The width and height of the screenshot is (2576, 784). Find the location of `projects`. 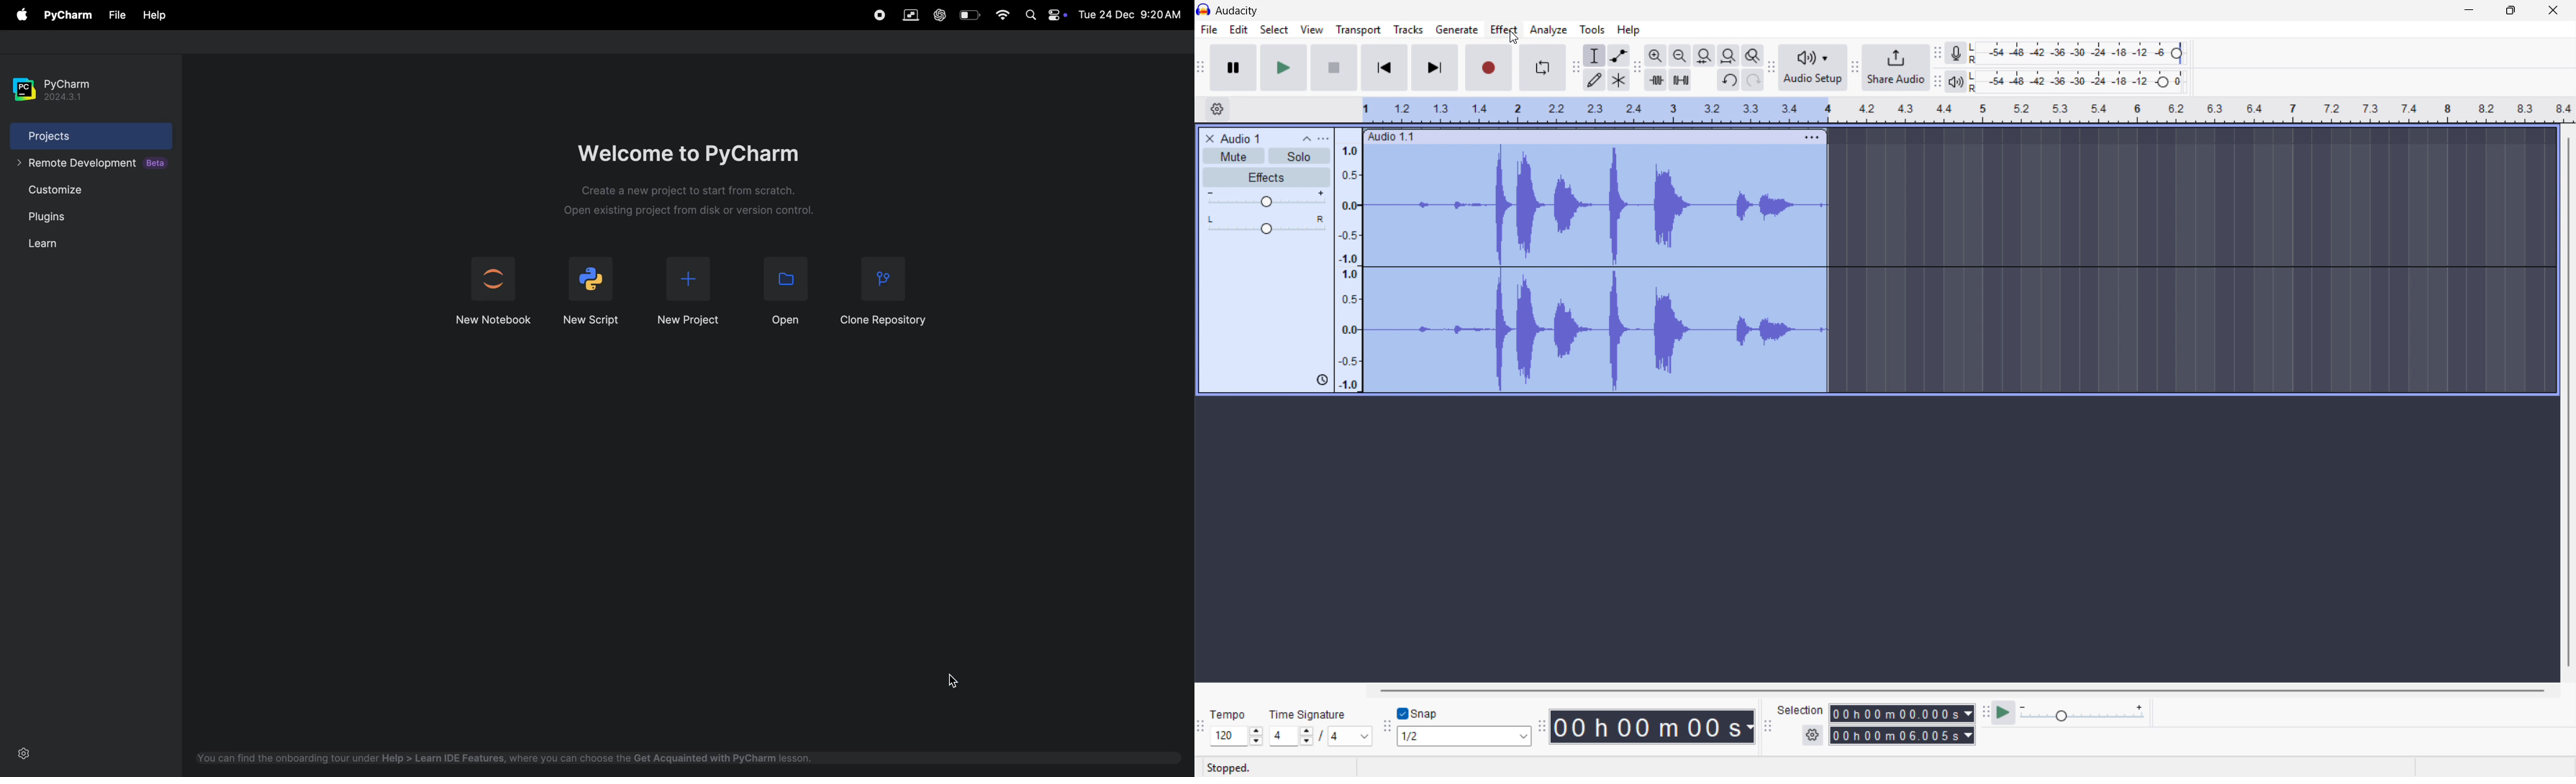

projects is located at coordinates (91, 135).